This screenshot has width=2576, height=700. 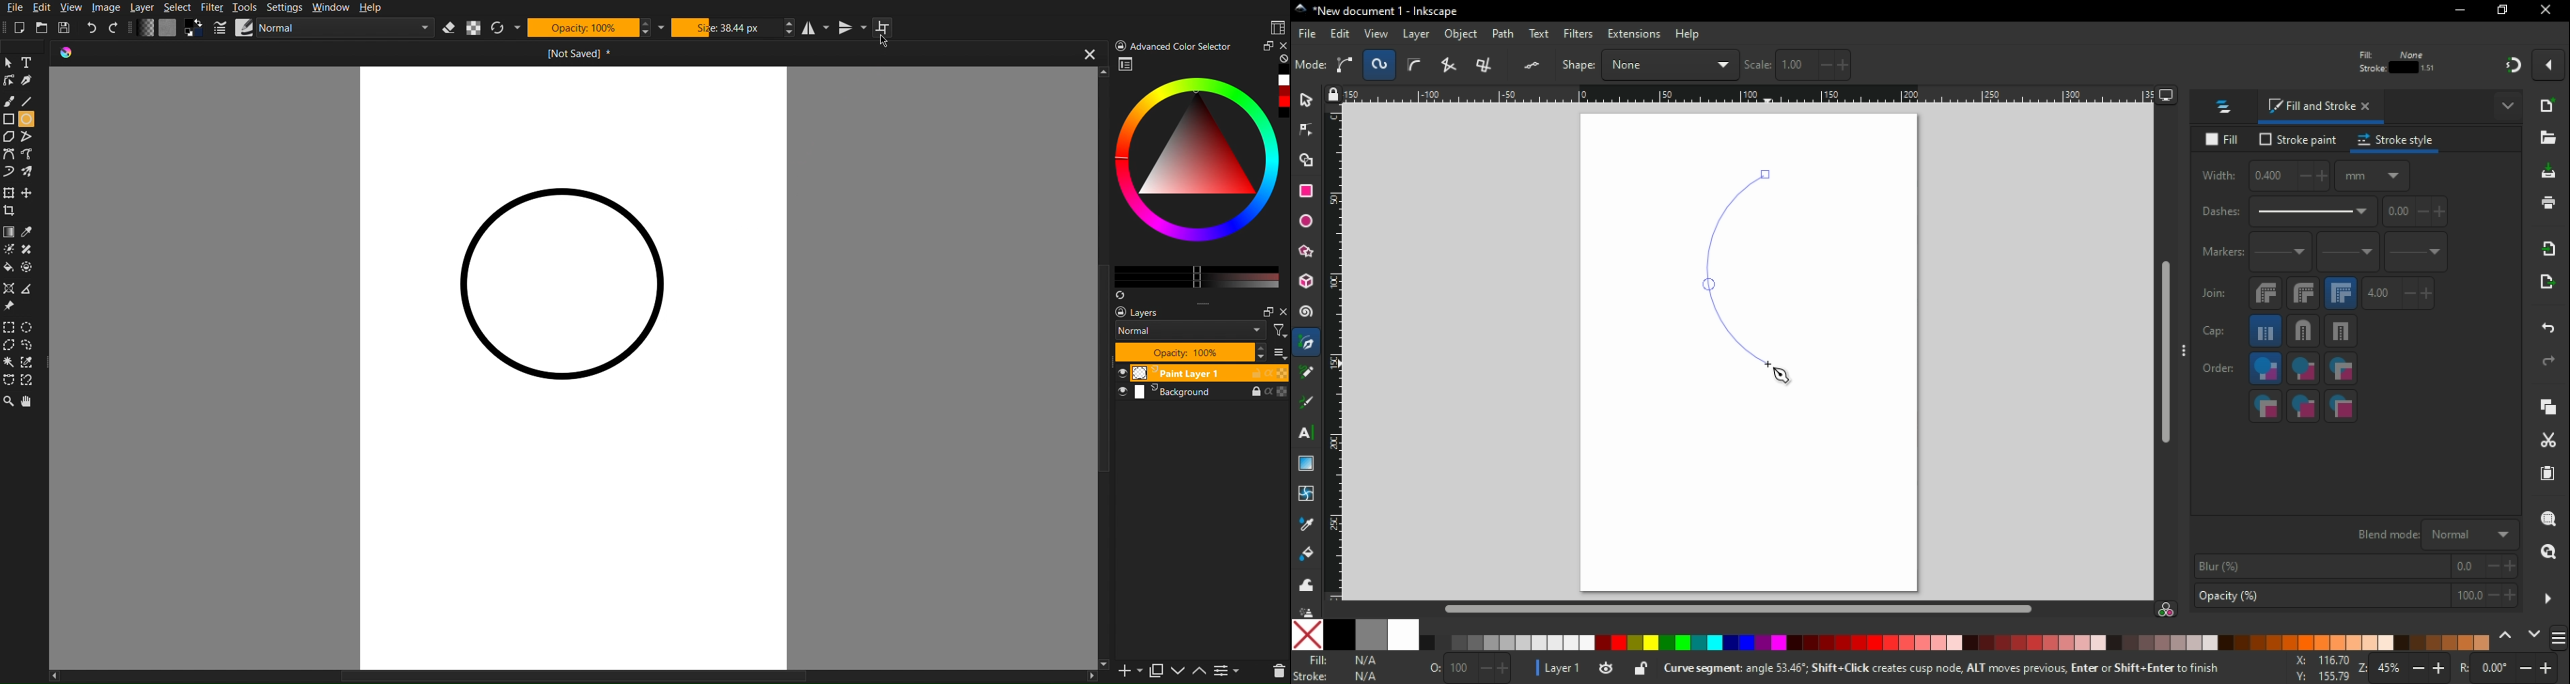 What do you see at coordinates (1095, 332) in the screenshot?
I see `vertical scroll bar` at bounding box center [1095, 332].